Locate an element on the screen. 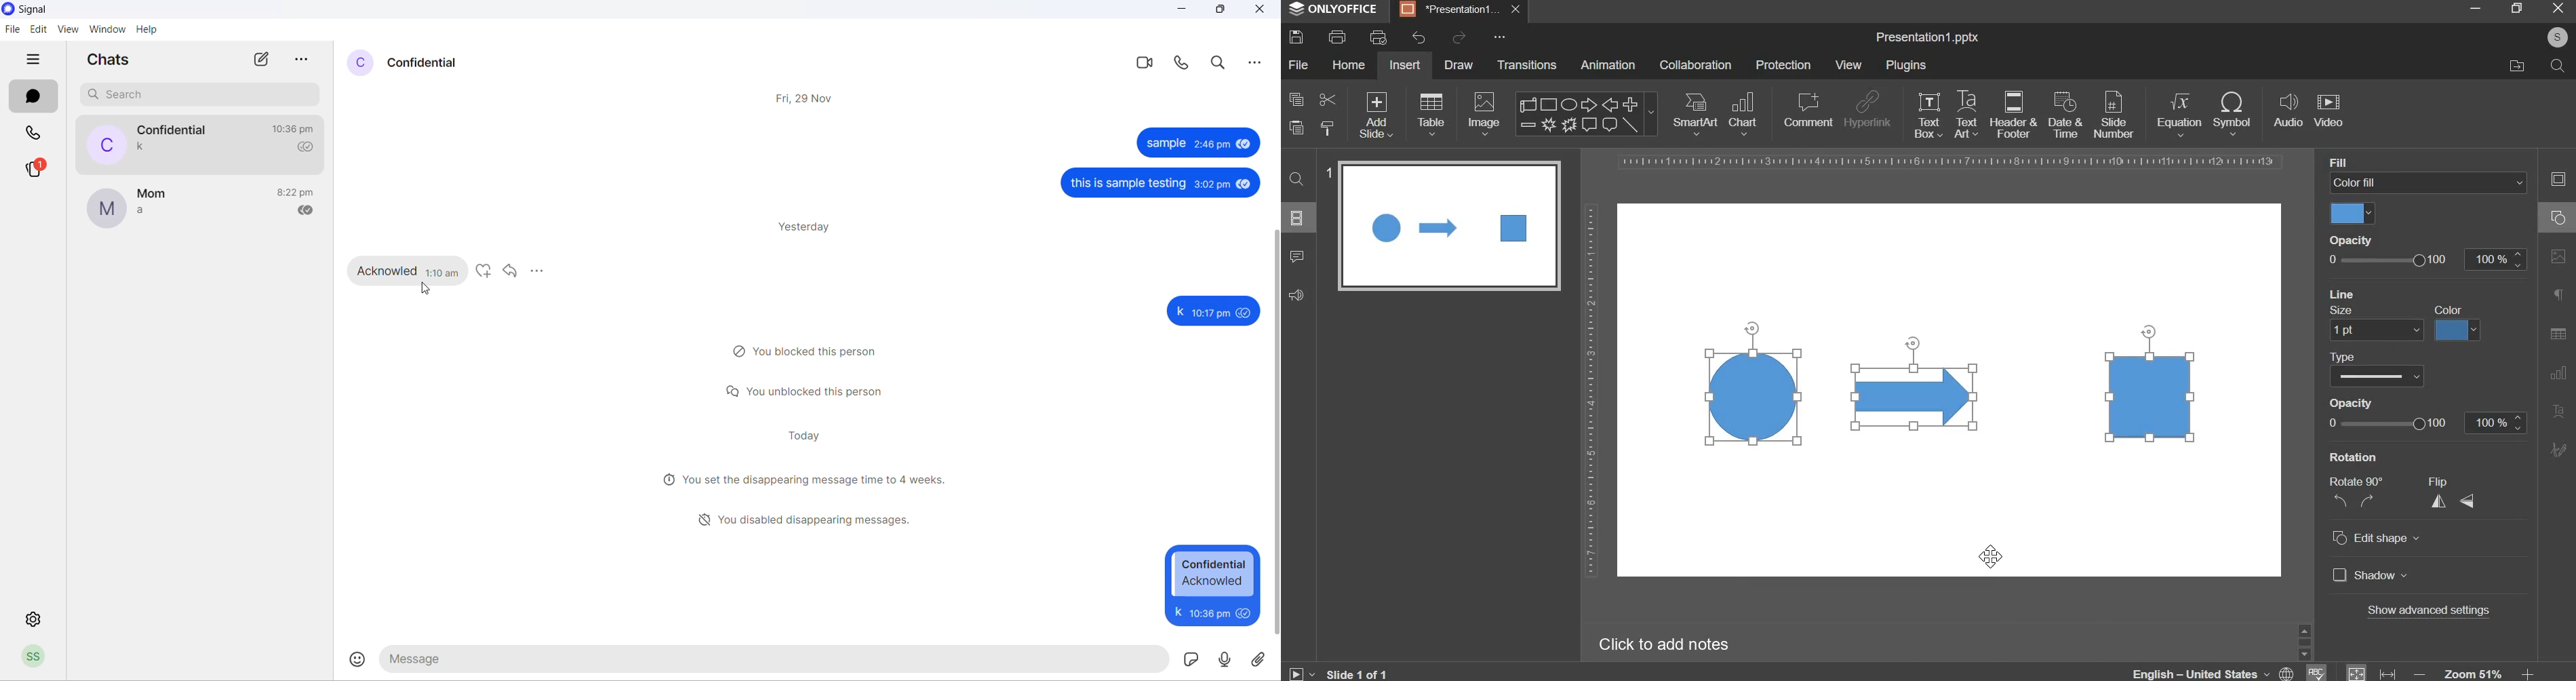 This screenshot has height=700, width=2576. audio is located at coordinates (2288, 111).